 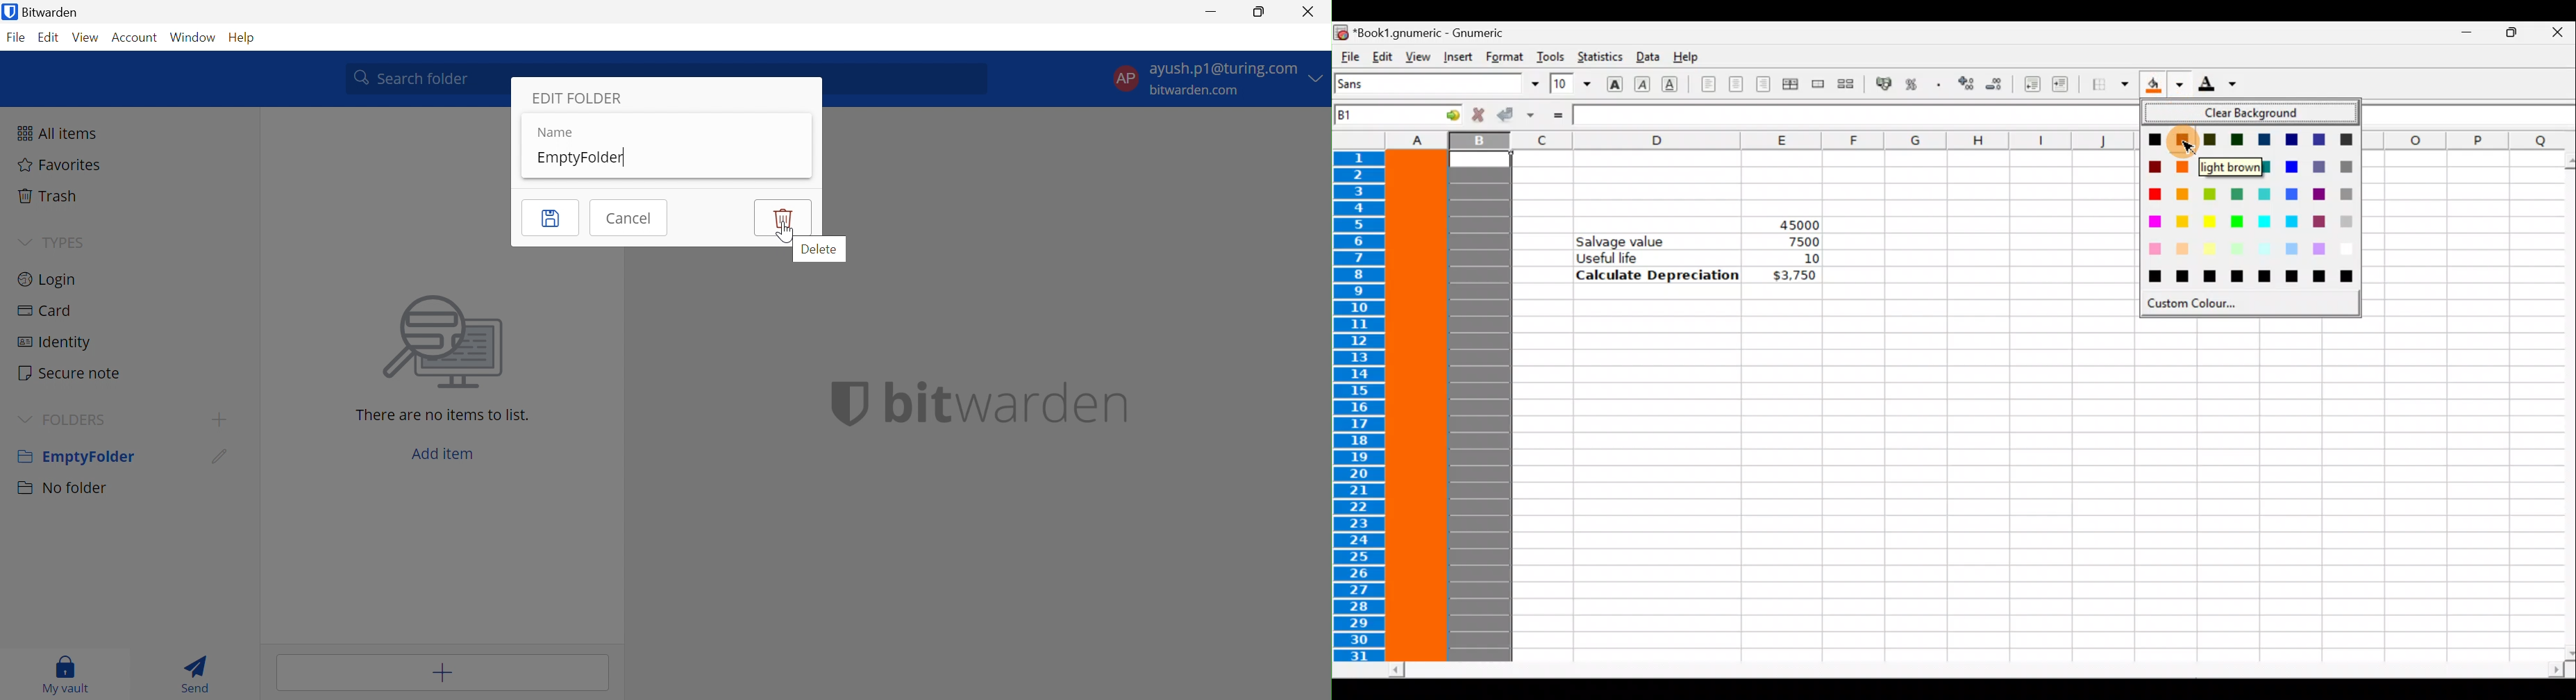 What do you see at coordinates (2557, 34) in the screenshot?
I see `Close` at bounding box center [2557, 34].